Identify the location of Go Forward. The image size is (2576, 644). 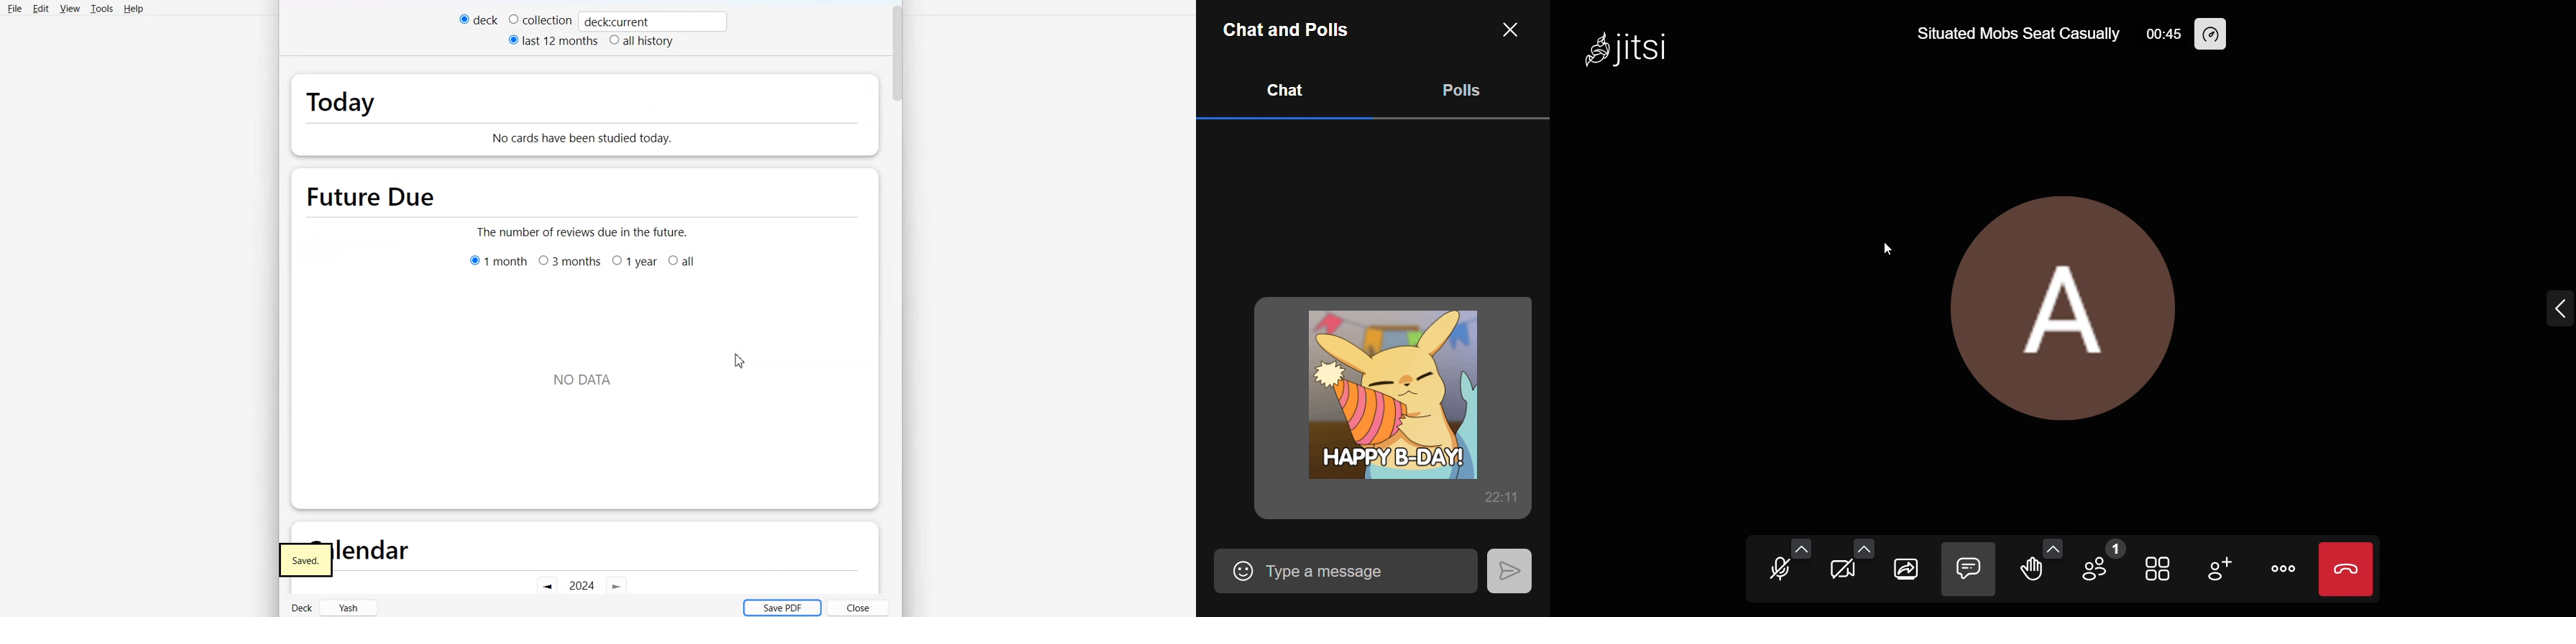
(617, 588).